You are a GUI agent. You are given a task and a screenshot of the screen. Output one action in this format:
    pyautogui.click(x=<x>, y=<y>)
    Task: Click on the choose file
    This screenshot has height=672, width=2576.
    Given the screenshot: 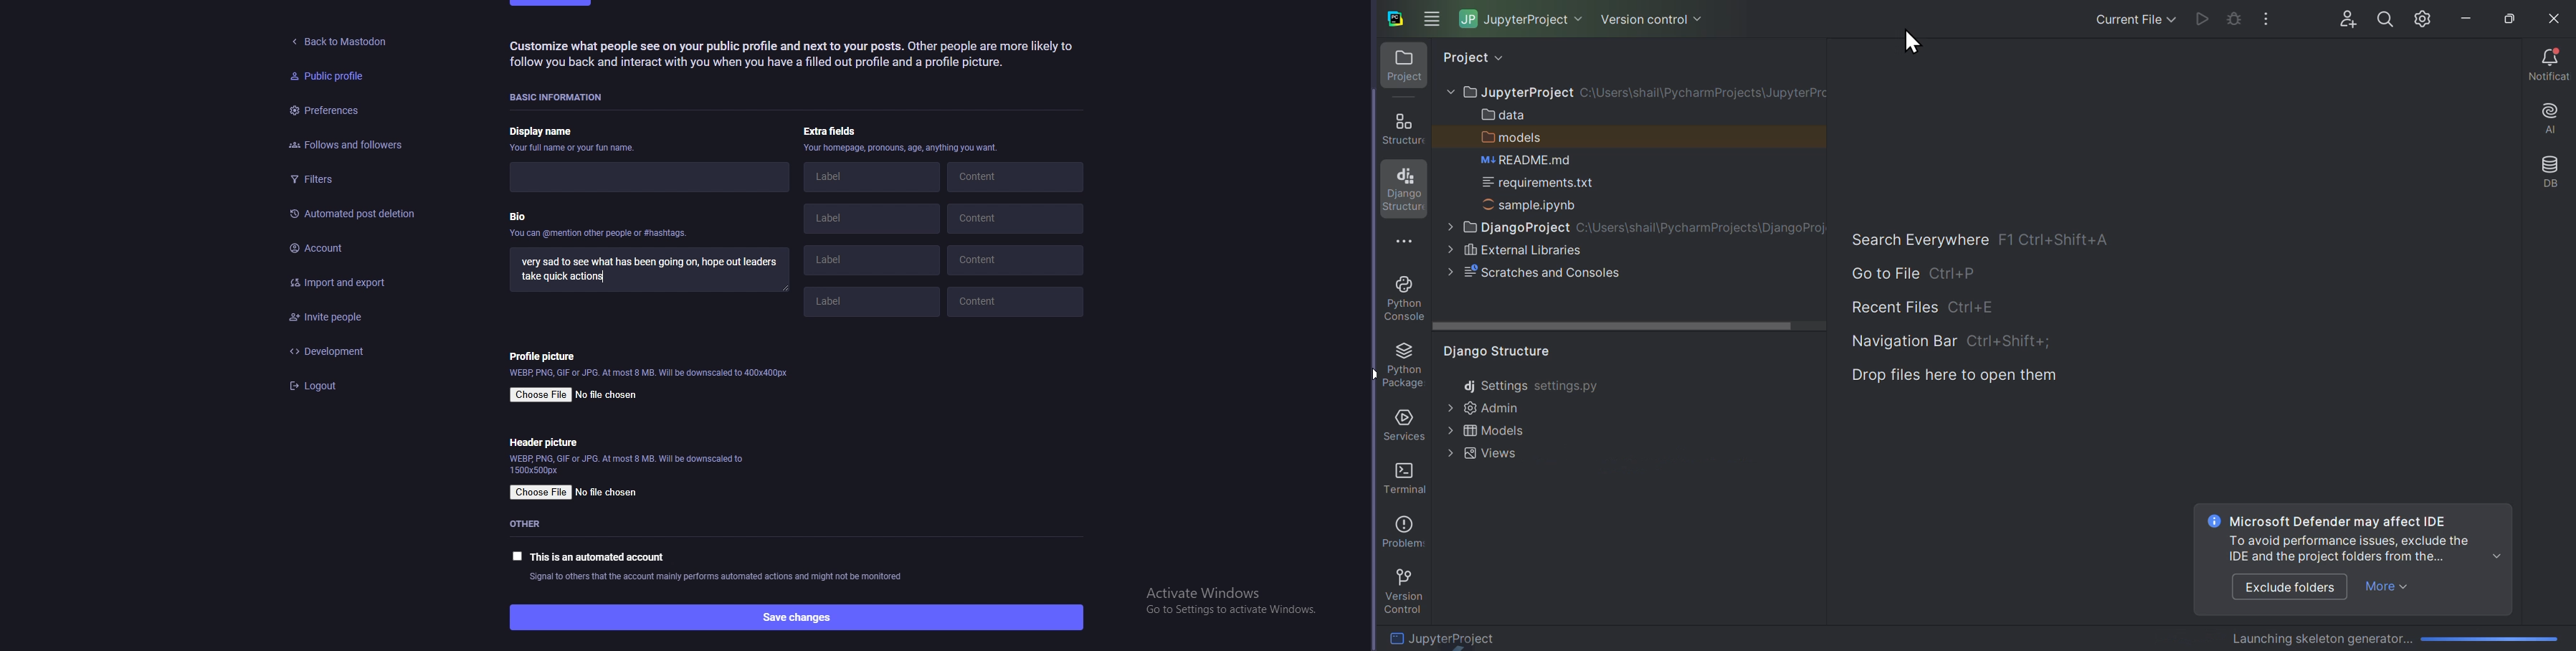 What is the action you would take?
    pyautogui.click(x=541, y=395)
    